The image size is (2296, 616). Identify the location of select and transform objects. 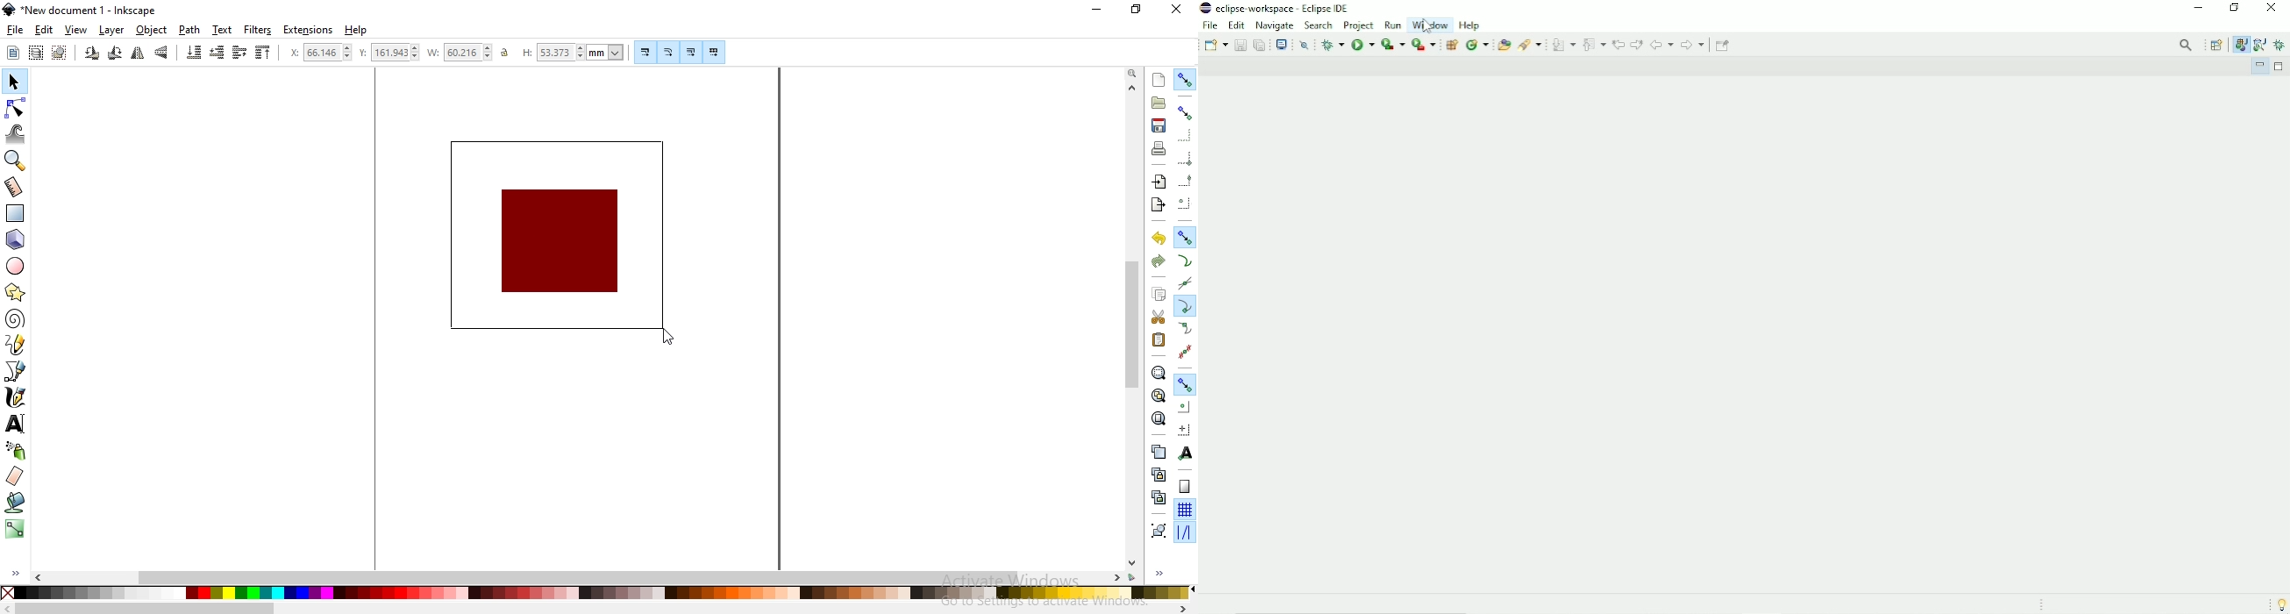
(14, 82).